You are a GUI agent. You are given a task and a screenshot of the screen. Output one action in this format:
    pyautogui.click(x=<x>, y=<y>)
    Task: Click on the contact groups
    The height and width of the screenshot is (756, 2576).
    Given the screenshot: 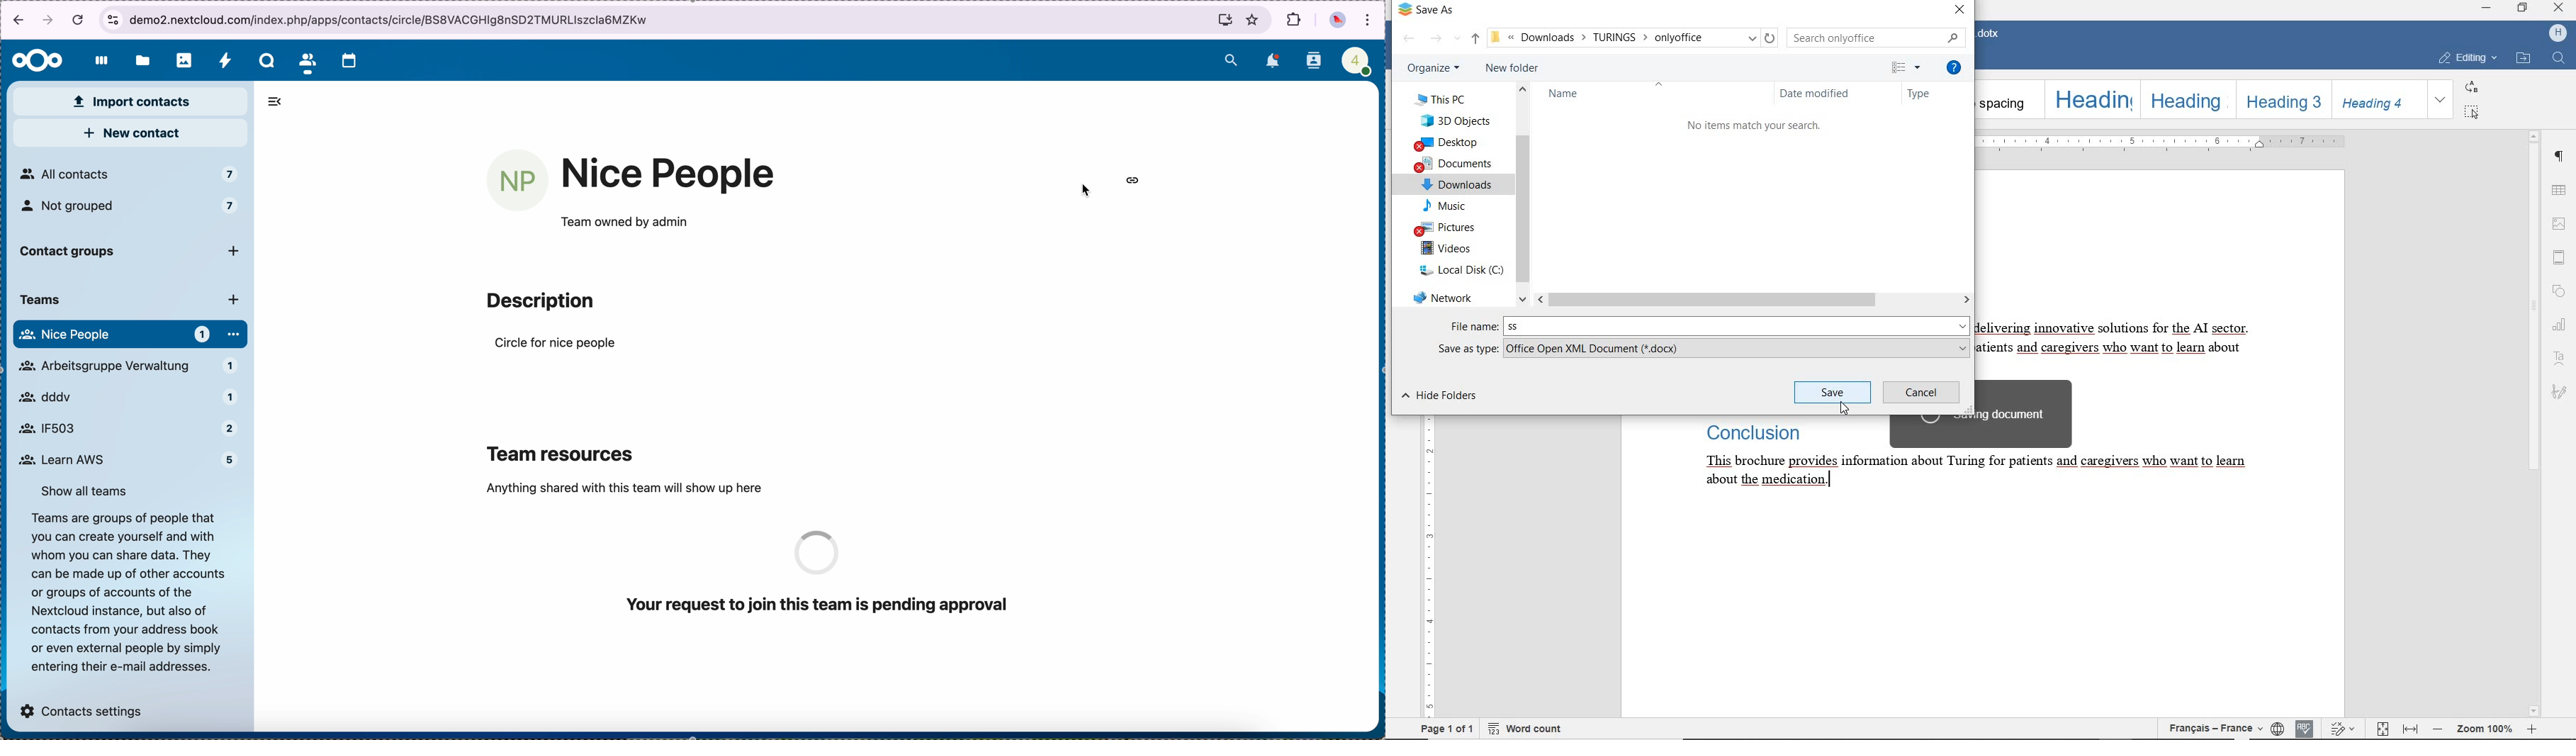 What is the action you would take?
    pyautogui.click(x=132, y=253)
    